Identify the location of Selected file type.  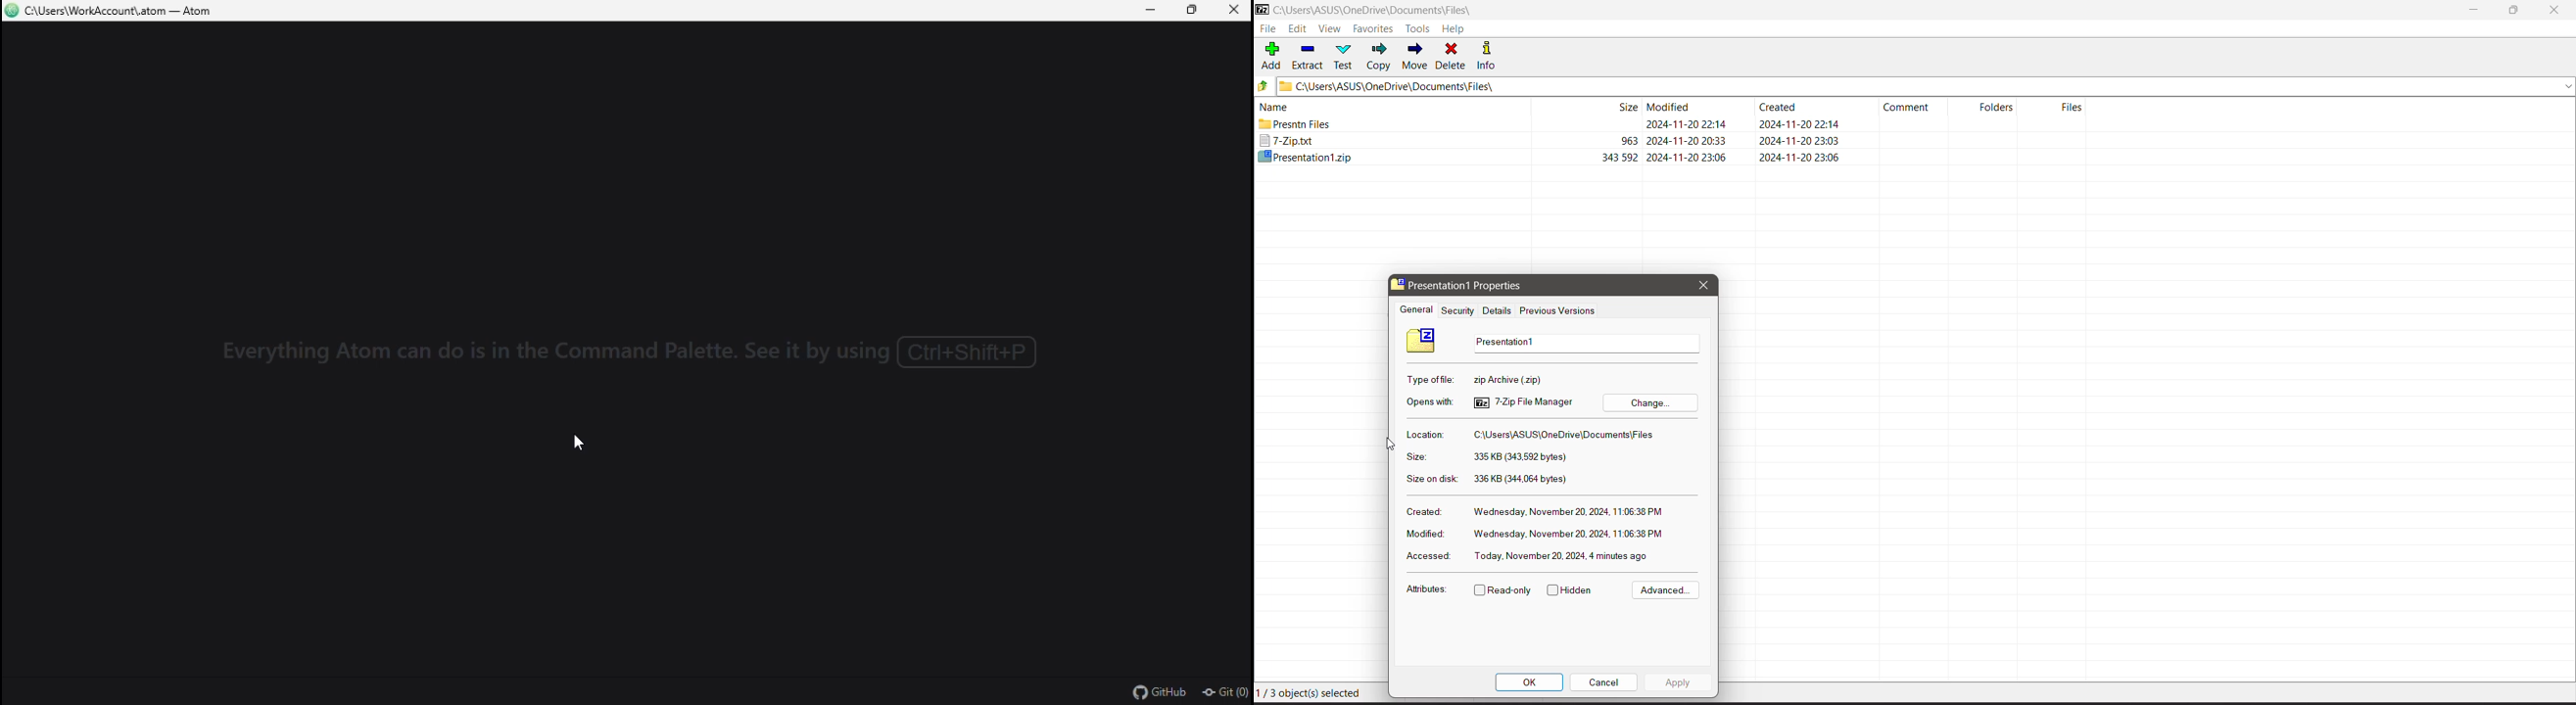
(1553, 381).